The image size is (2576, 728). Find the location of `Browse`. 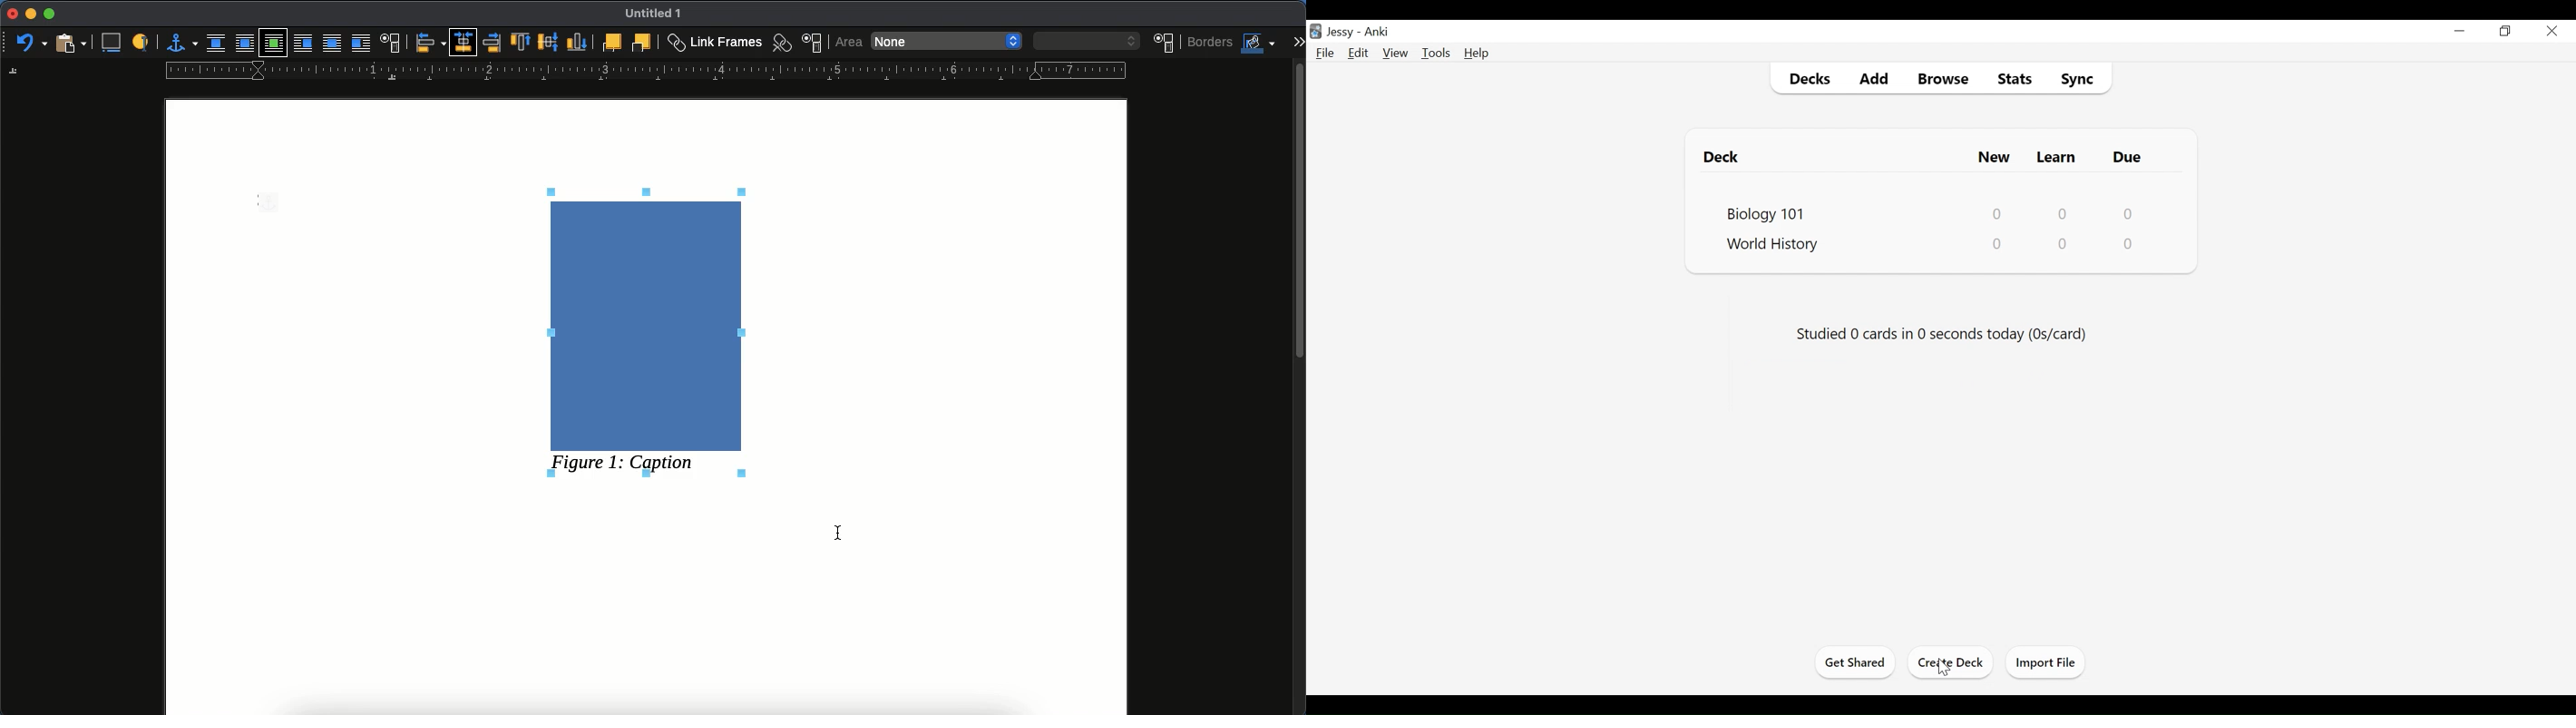

Browse is located at coordinates (1941, 77).